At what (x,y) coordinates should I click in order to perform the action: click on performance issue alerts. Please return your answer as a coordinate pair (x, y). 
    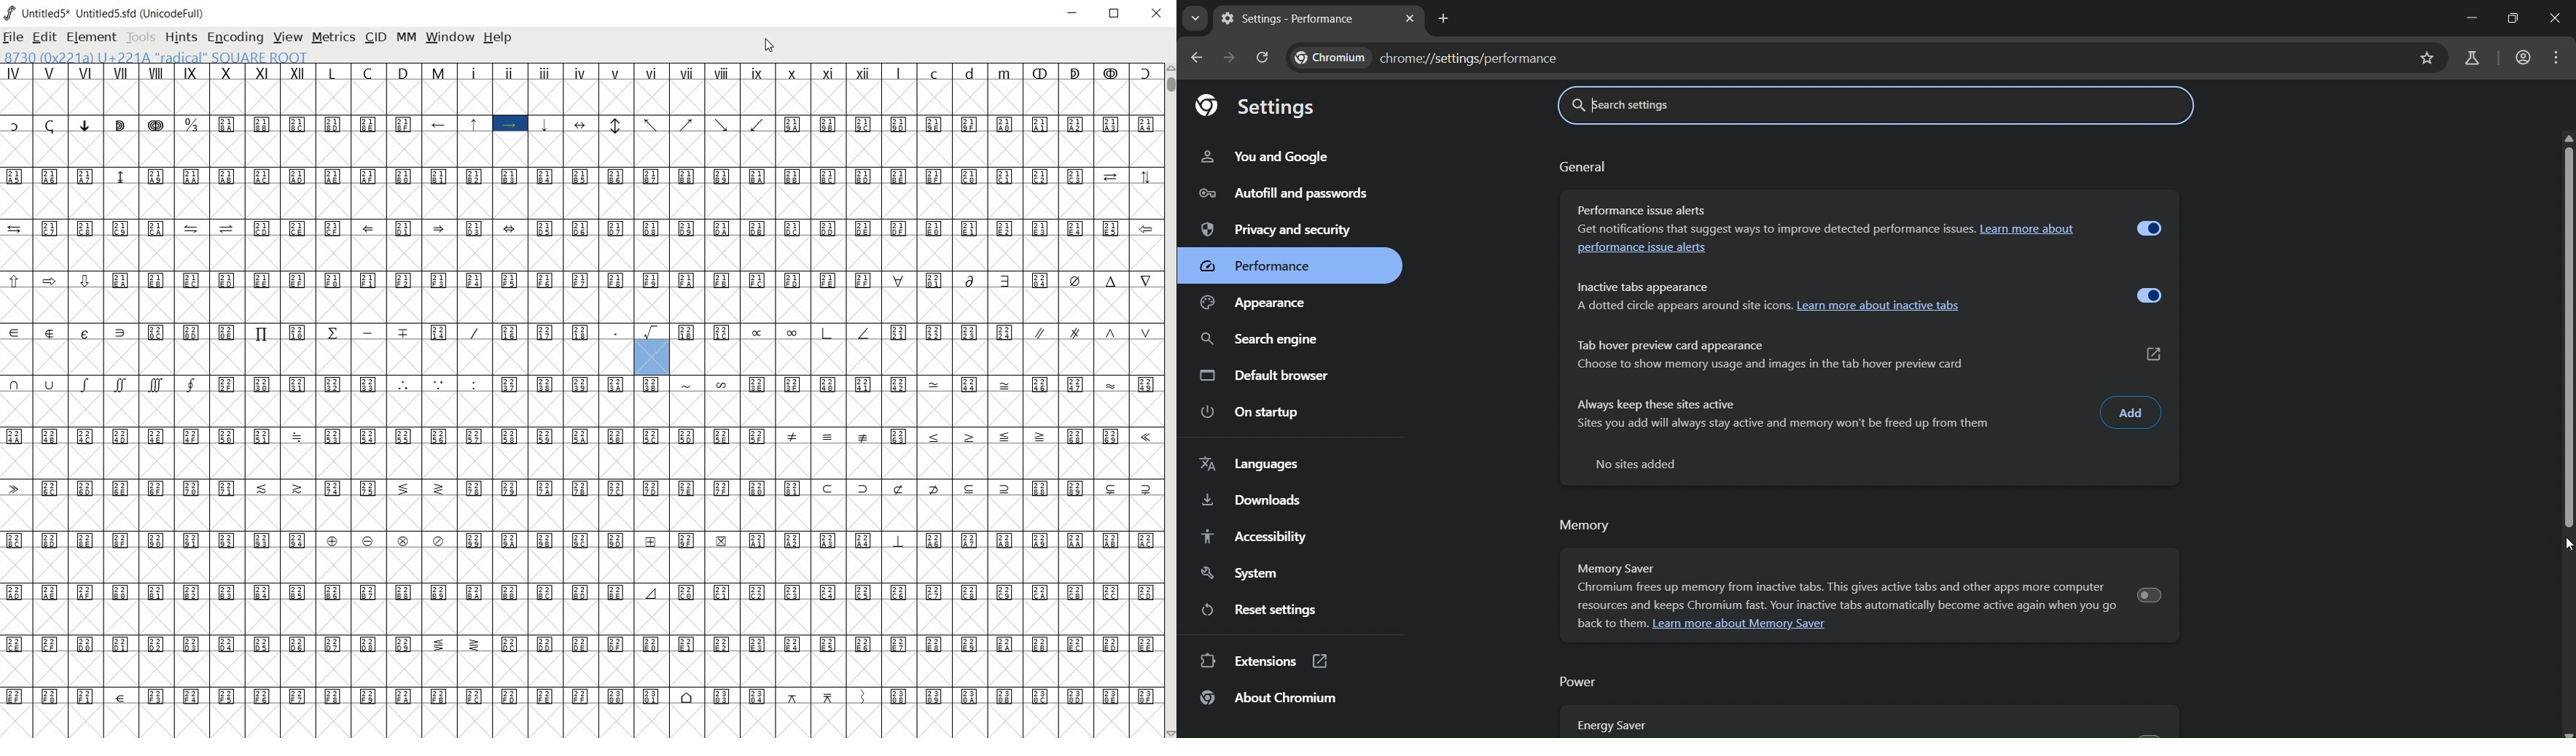
    Looking at the image, I should click on (1641, 248).